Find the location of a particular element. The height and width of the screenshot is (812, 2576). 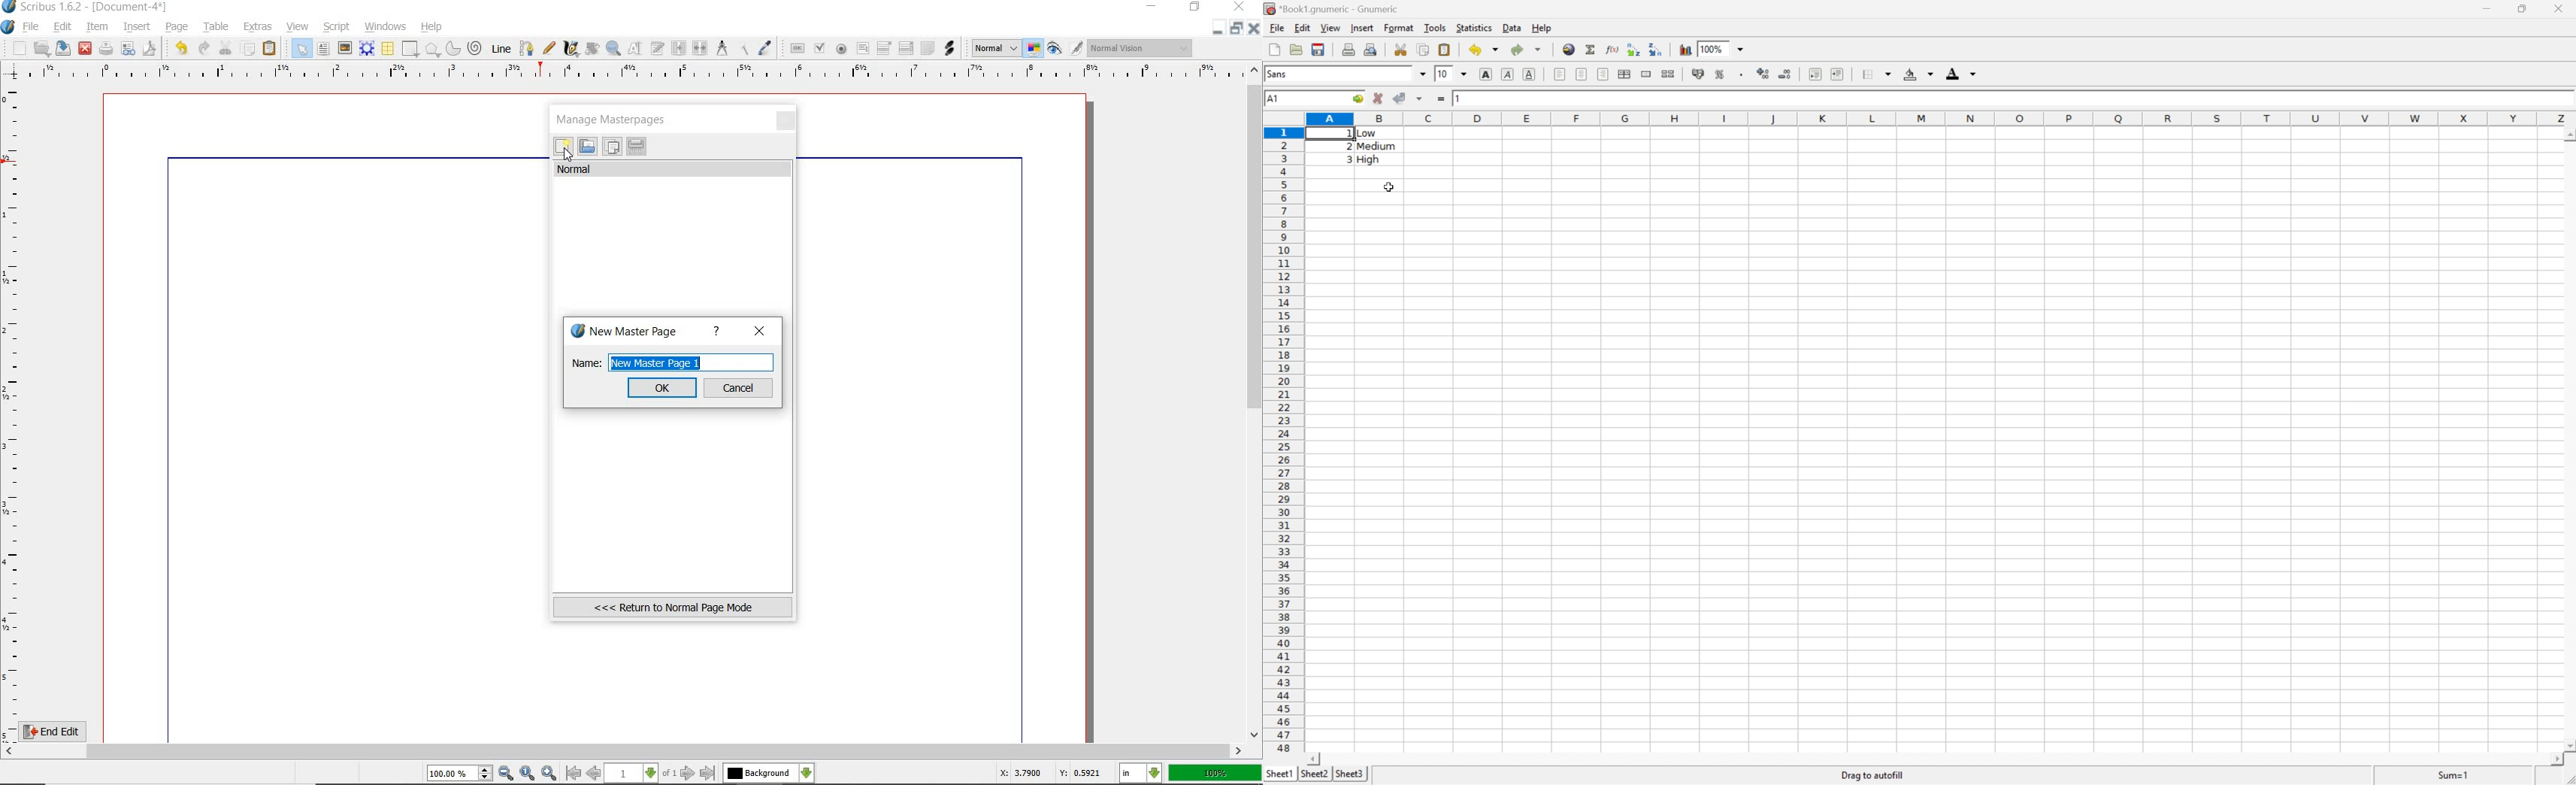

save as pdf is located at coordinates (148, 48).